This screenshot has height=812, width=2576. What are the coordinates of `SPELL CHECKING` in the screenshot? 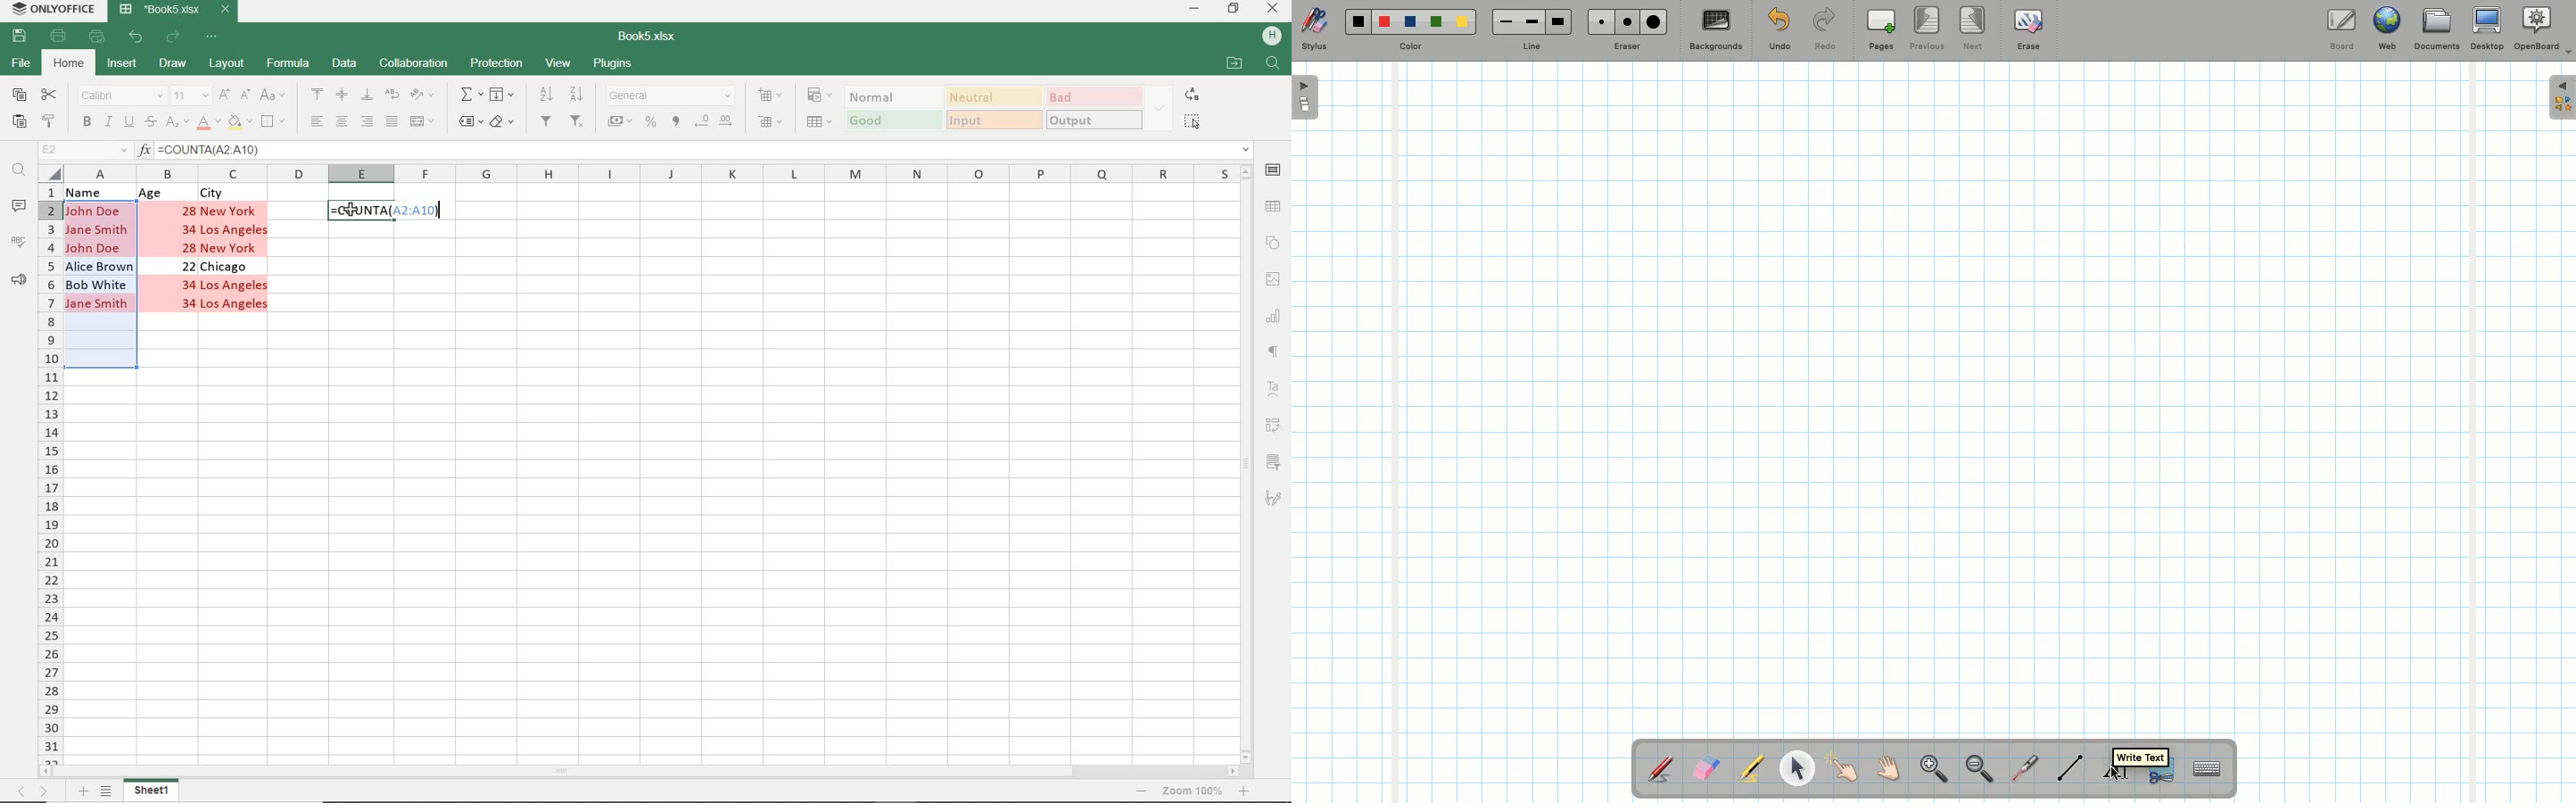 It's located at (22, 241).